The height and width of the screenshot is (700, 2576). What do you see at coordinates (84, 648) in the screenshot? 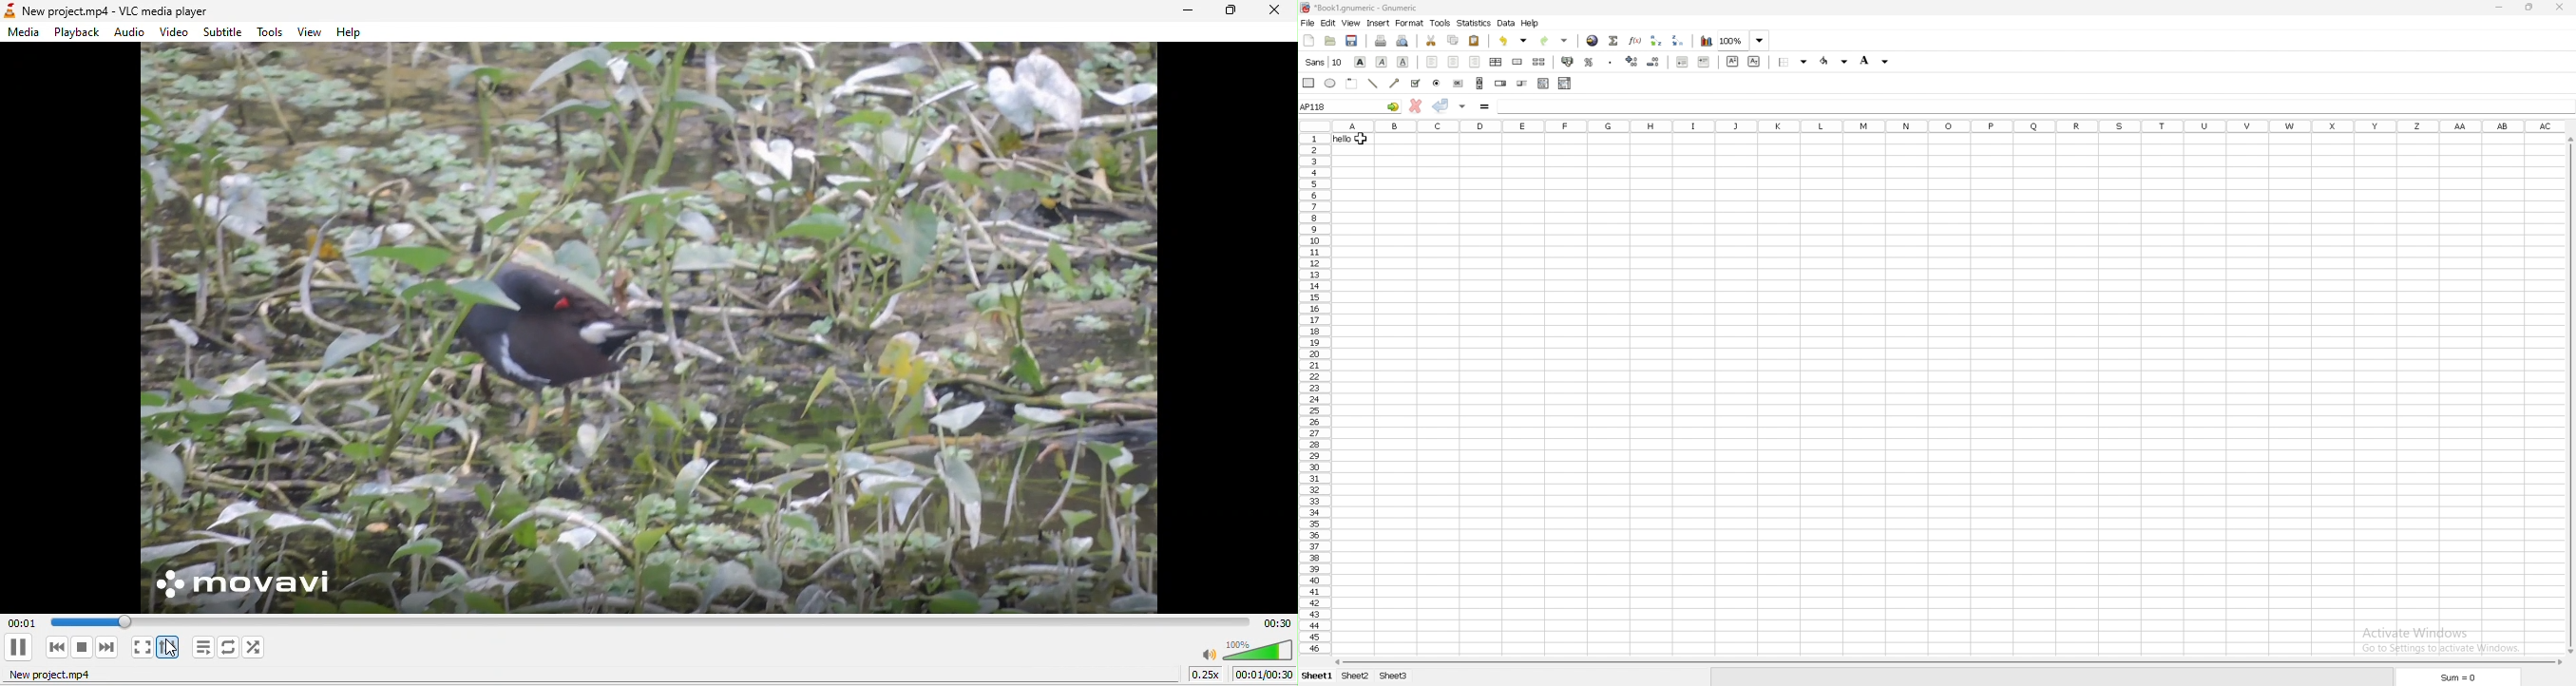
I see `stop playback` at bounding box center [84, 648].